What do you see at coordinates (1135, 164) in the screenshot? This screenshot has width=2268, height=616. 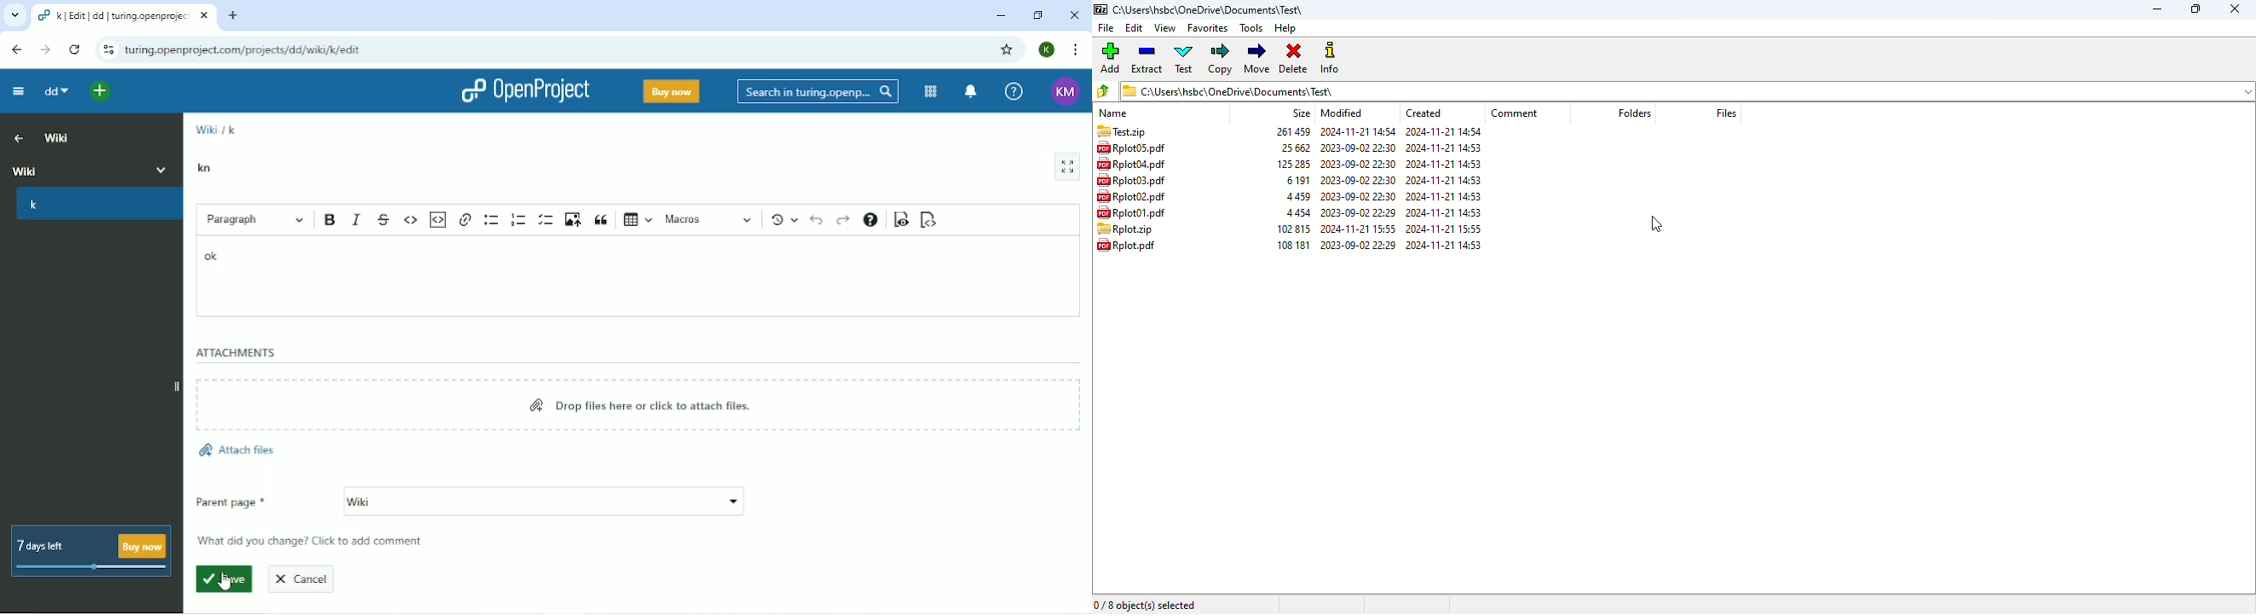 I see `RplotO4.pdf` at bounding box center [1135, 164].